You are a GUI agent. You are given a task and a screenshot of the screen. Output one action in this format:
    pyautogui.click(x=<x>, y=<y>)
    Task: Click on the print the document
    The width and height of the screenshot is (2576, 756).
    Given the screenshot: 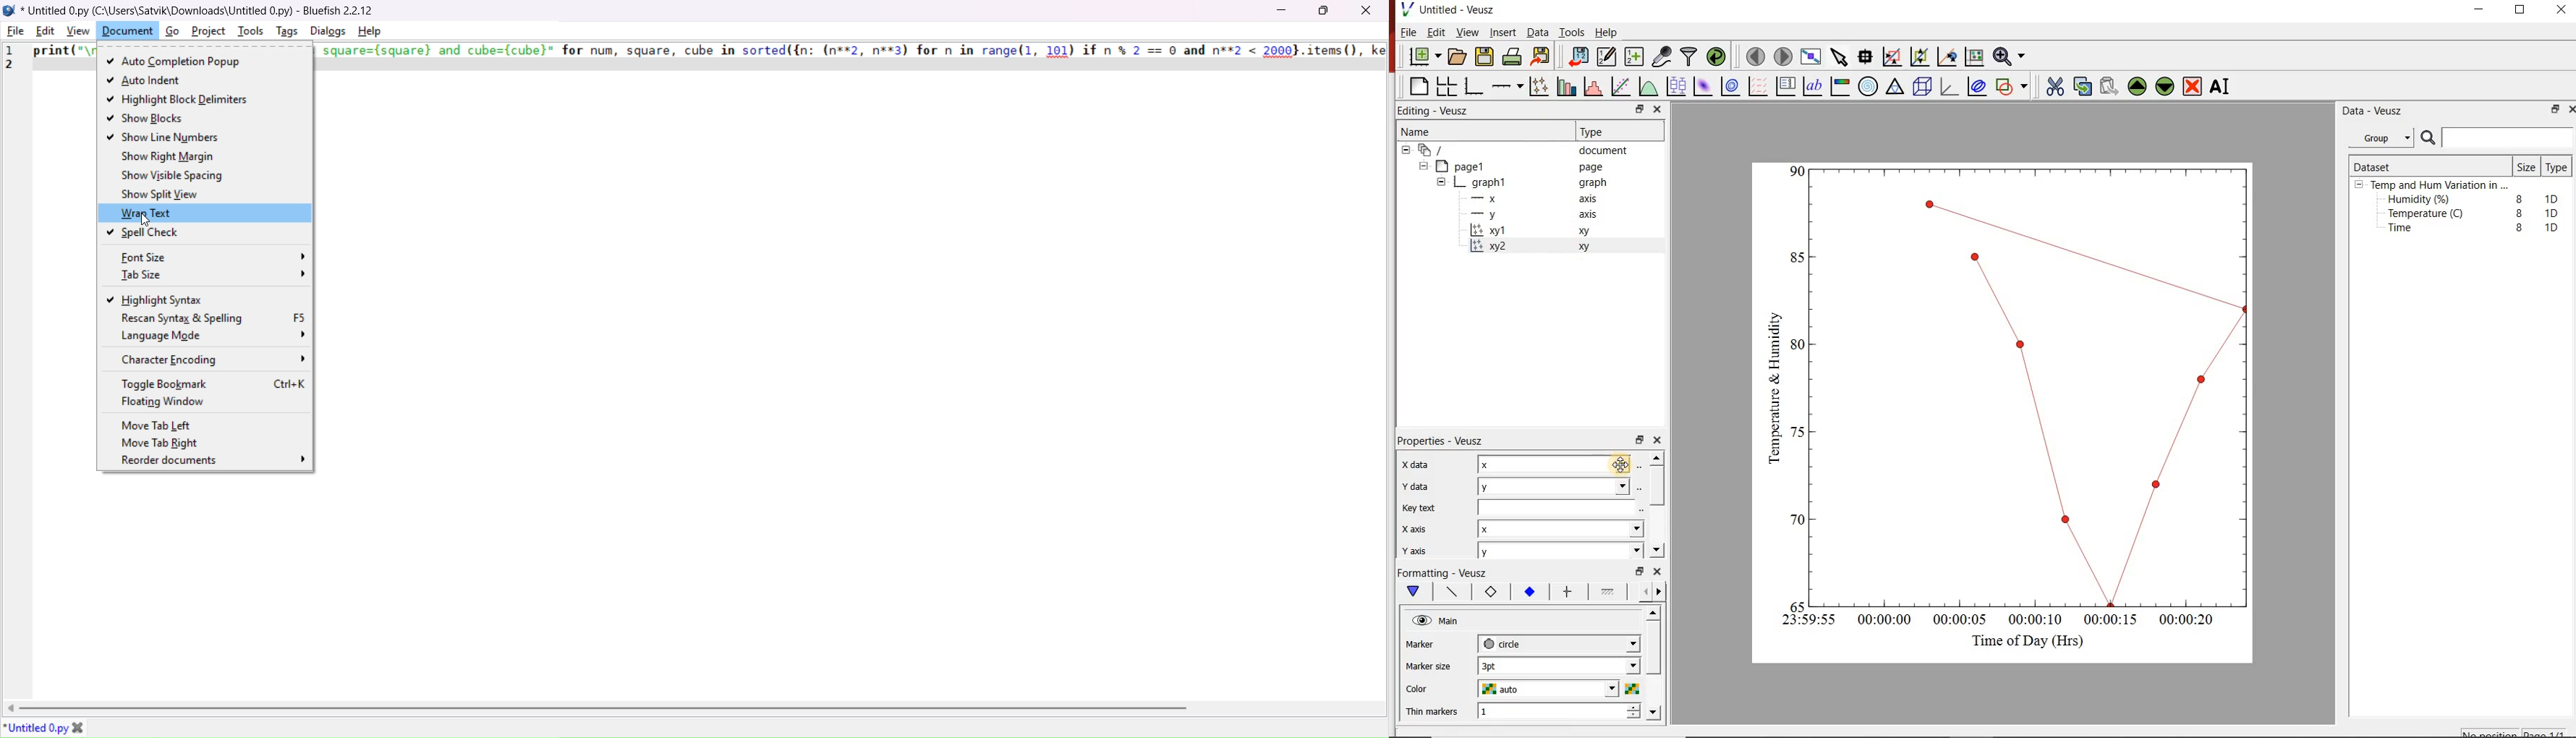 What is the action you would take?
    pyautogui.click(x=1513, y=59)
    